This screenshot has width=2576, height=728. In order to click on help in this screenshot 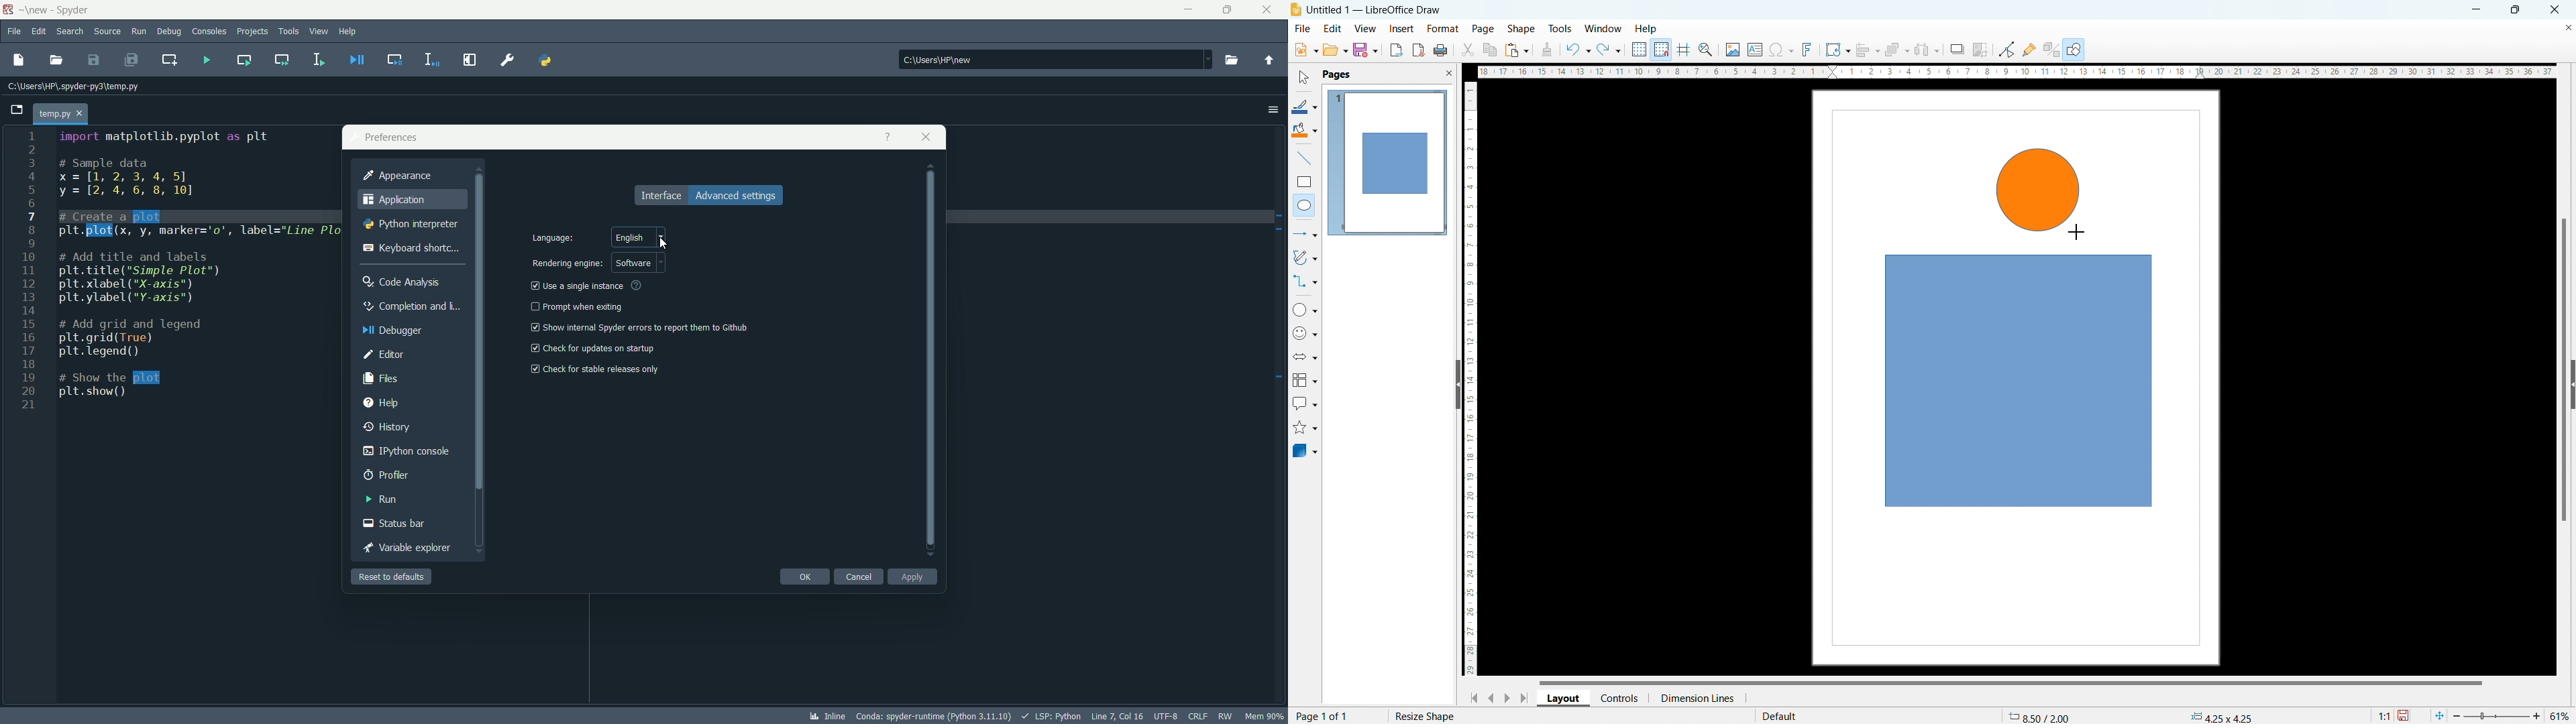, I will do `click(1647, 29)`.